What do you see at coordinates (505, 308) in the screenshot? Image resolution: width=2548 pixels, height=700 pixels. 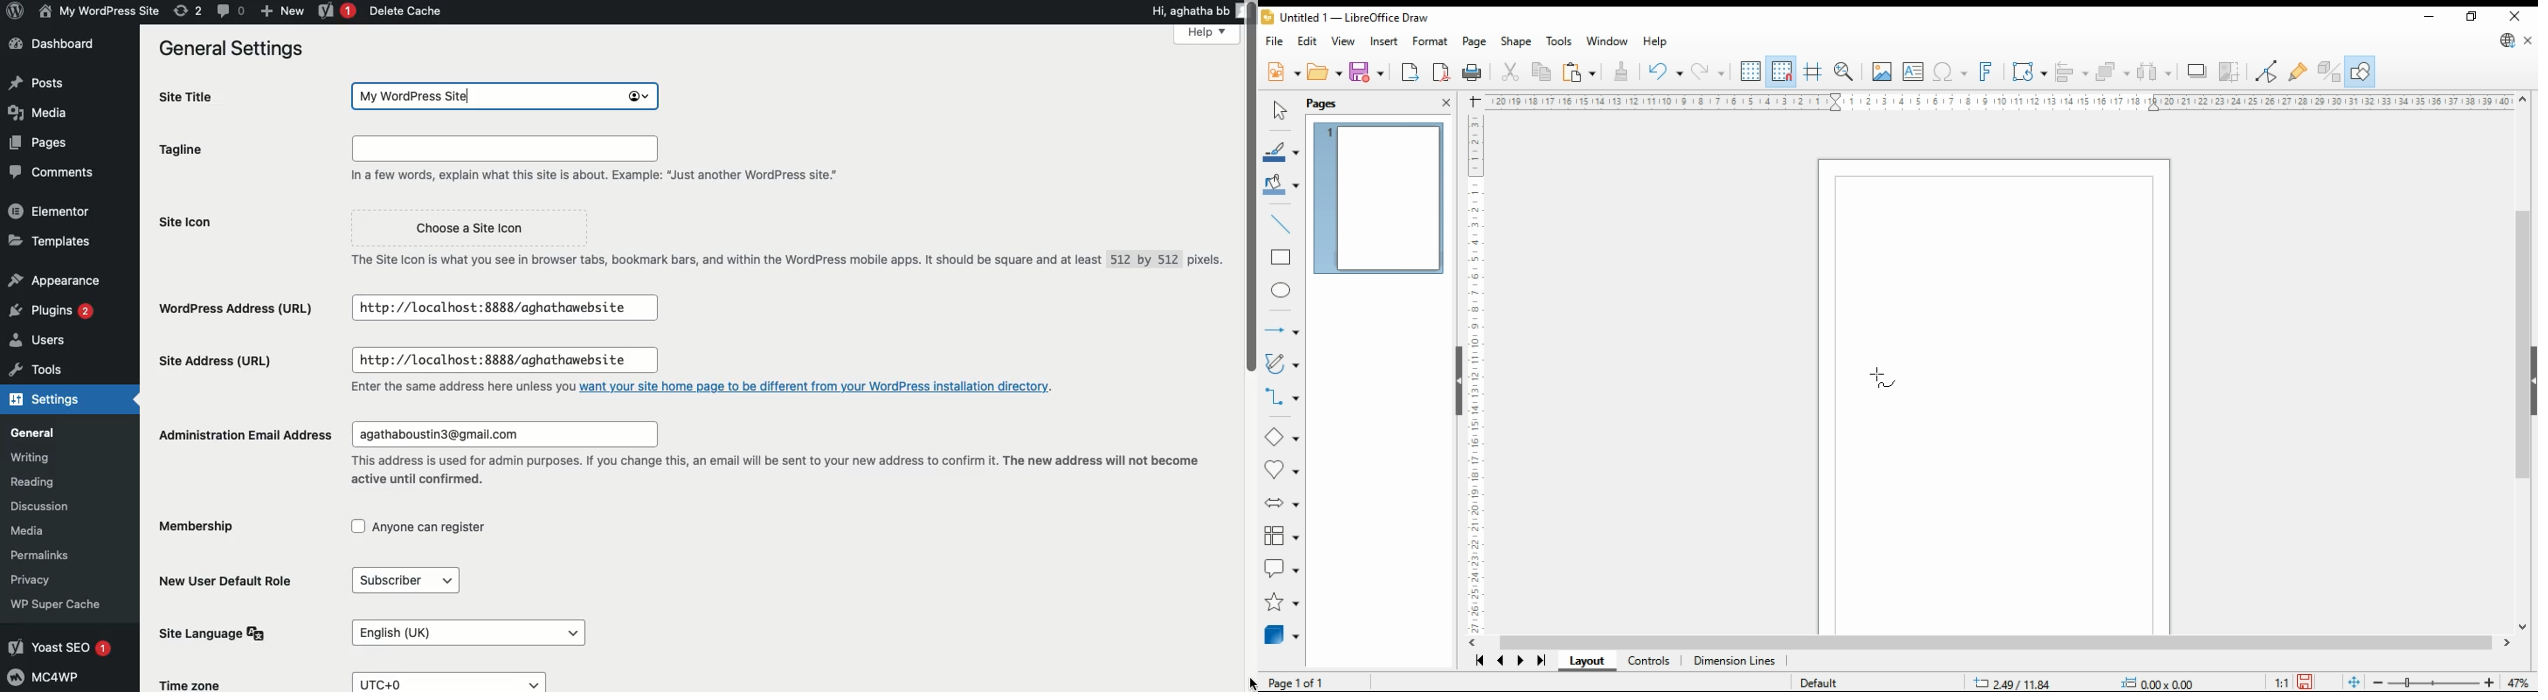 I see `http://localhost:8888/aghathawebsite` at bounding box center [505, 308].